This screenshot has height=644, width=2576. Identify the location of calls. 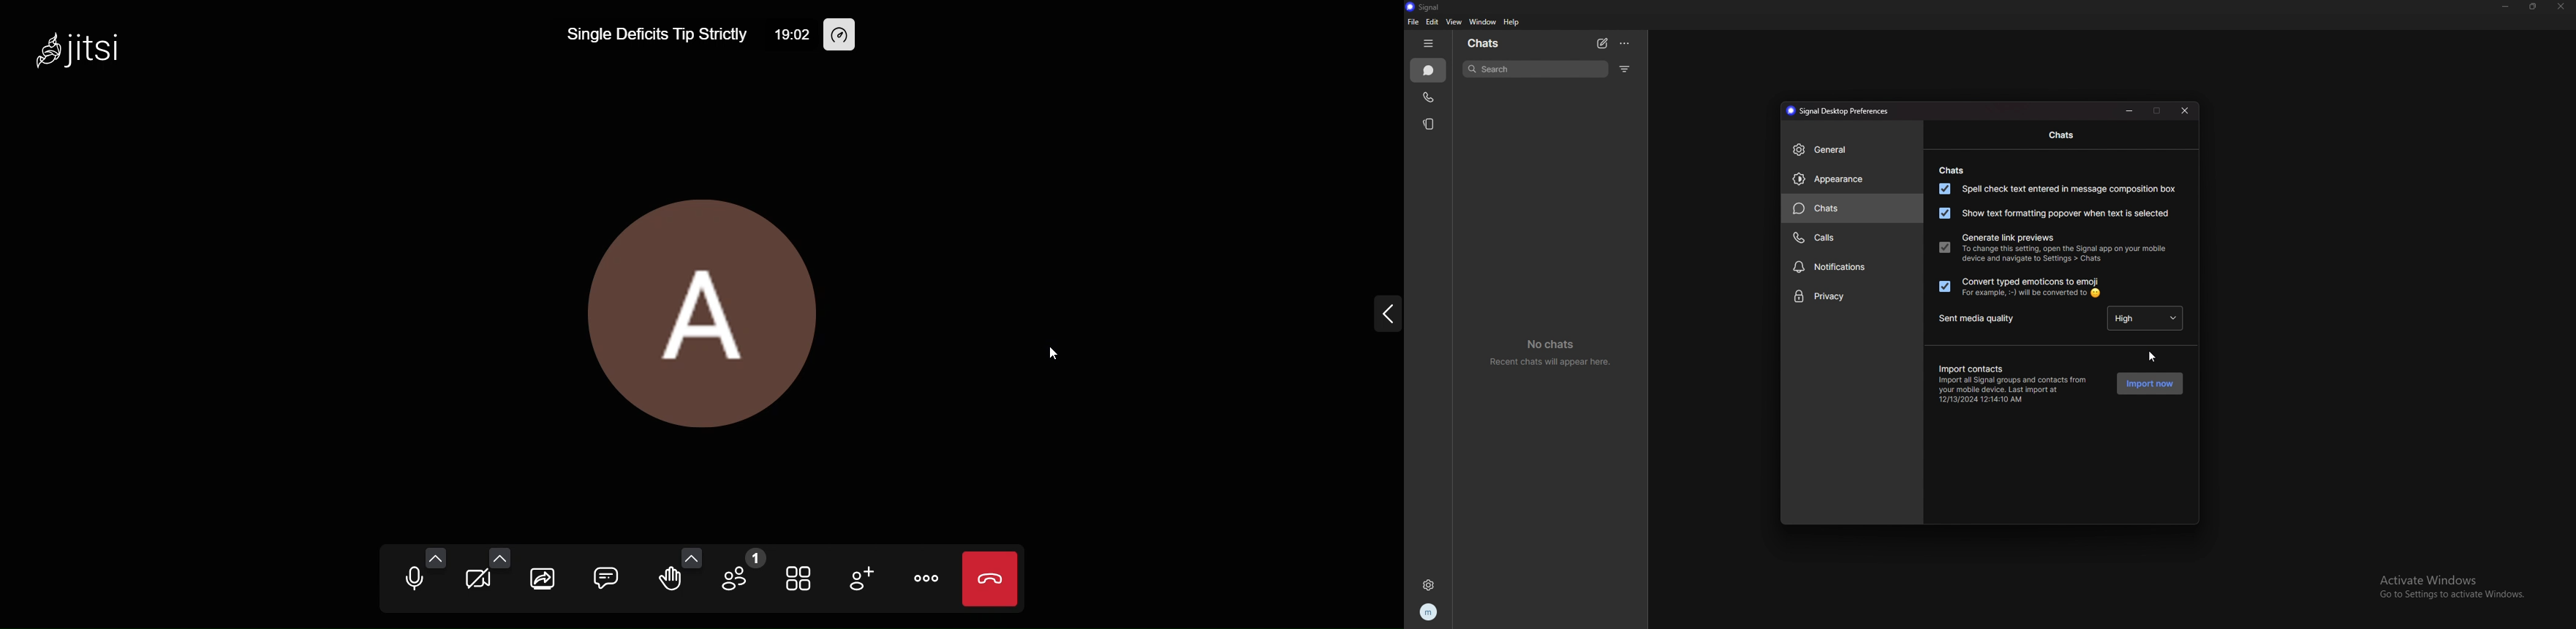
(1429, 97).